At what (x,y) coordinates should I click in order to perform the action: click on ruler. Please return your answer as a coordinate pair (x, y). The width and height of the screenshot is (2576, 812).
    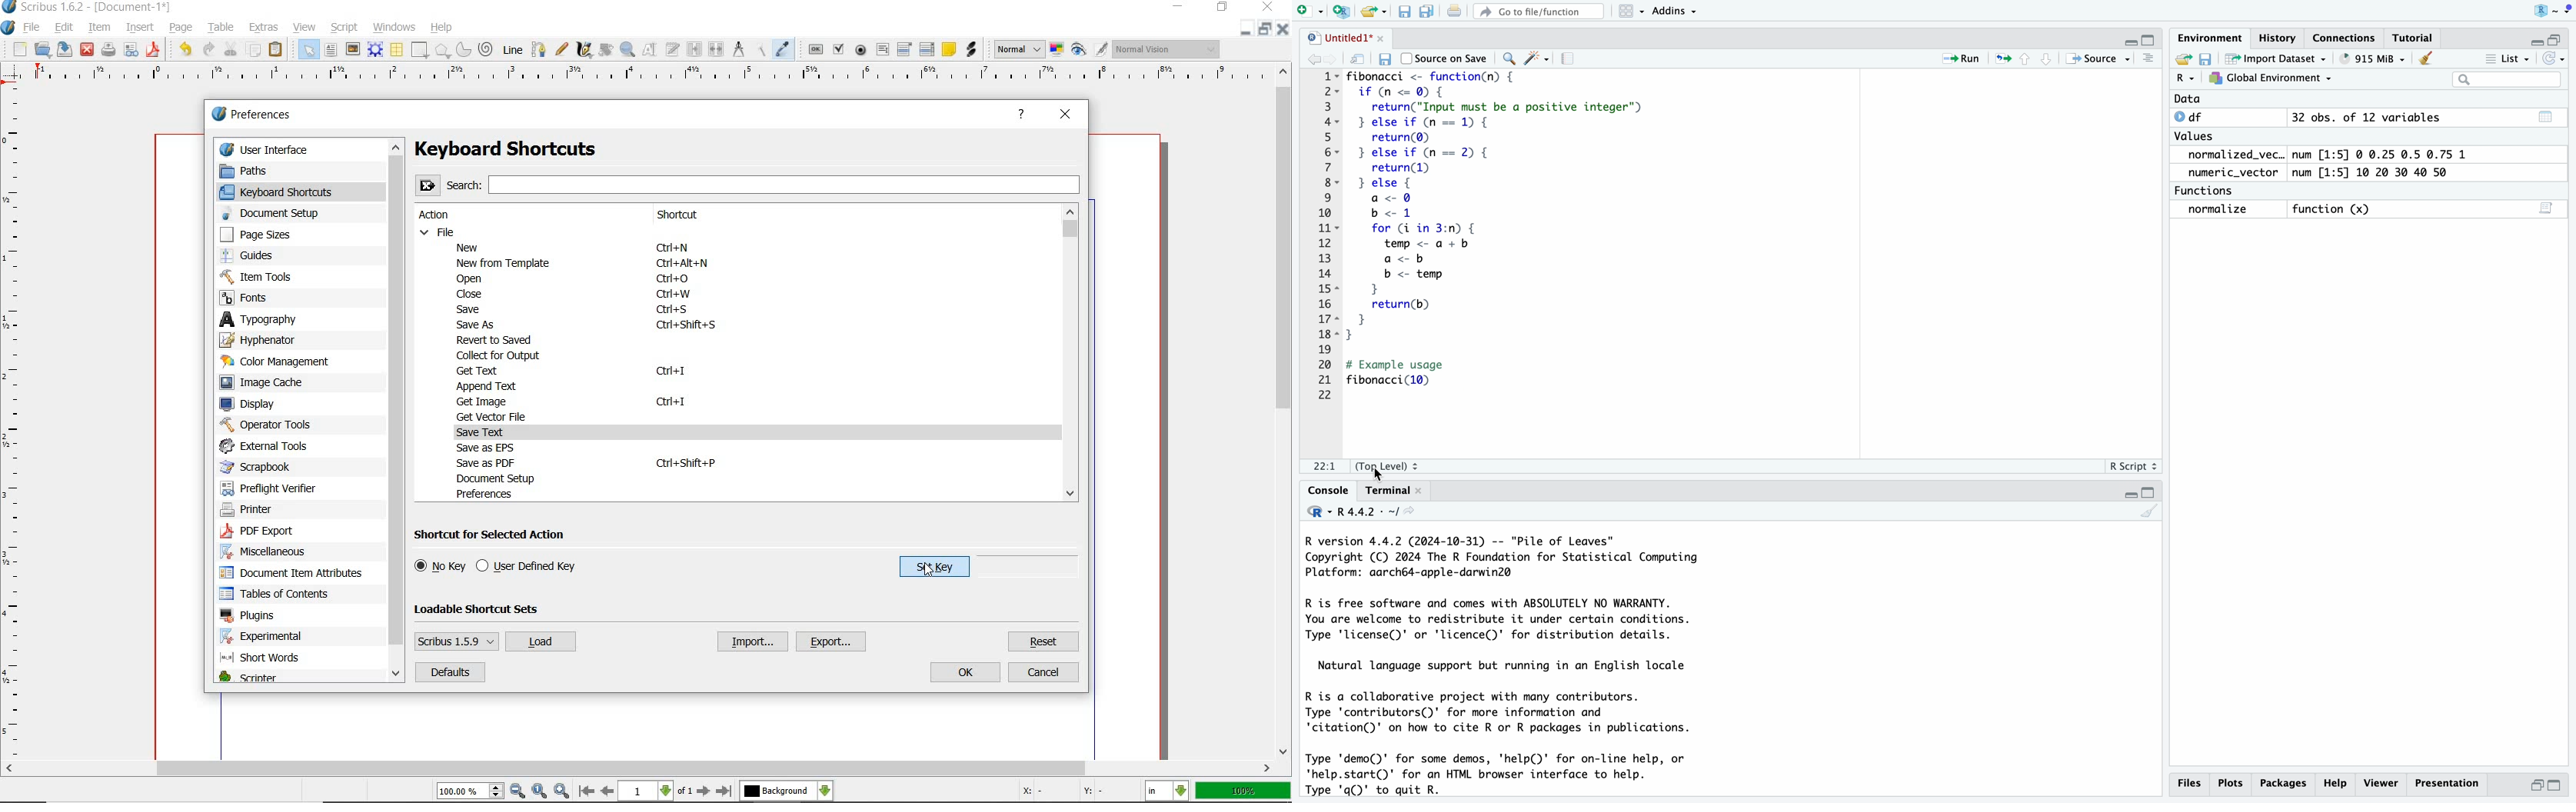
    Looking at the image, I should click on (647, 78).